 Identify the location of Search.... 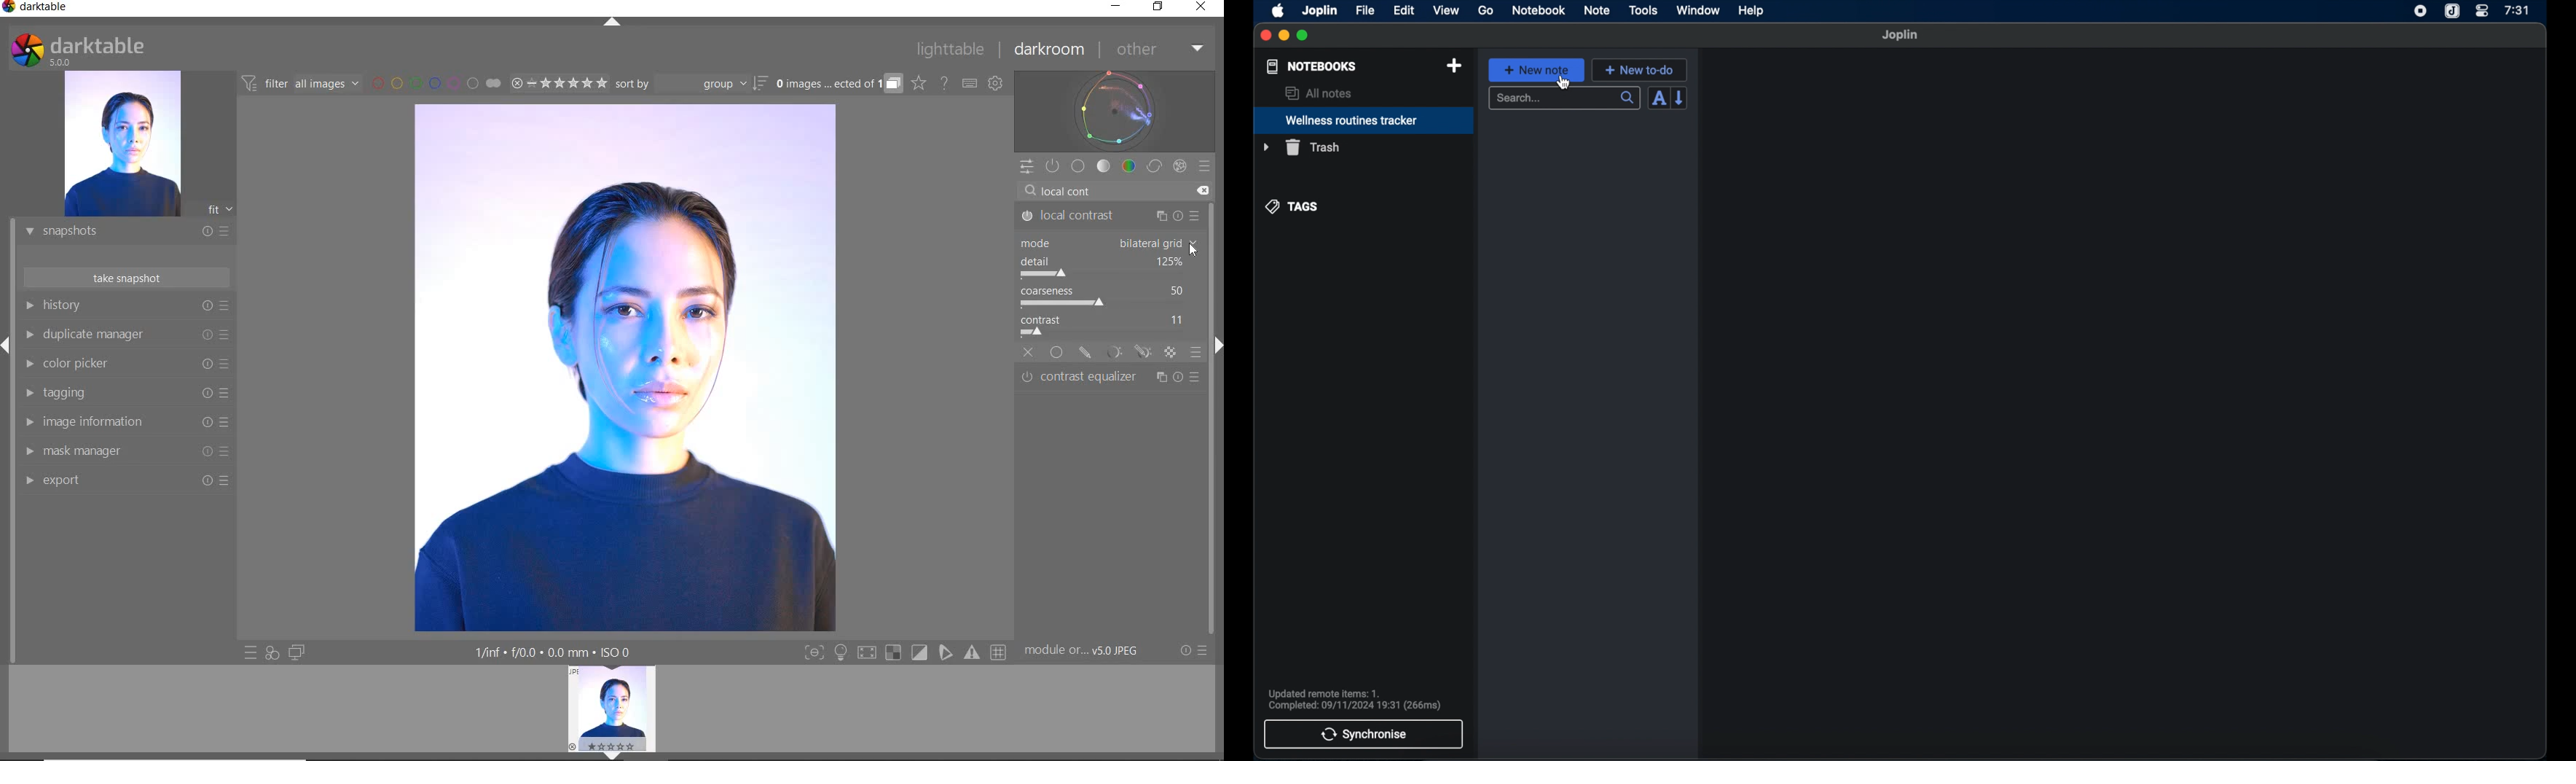
(1565, 99).